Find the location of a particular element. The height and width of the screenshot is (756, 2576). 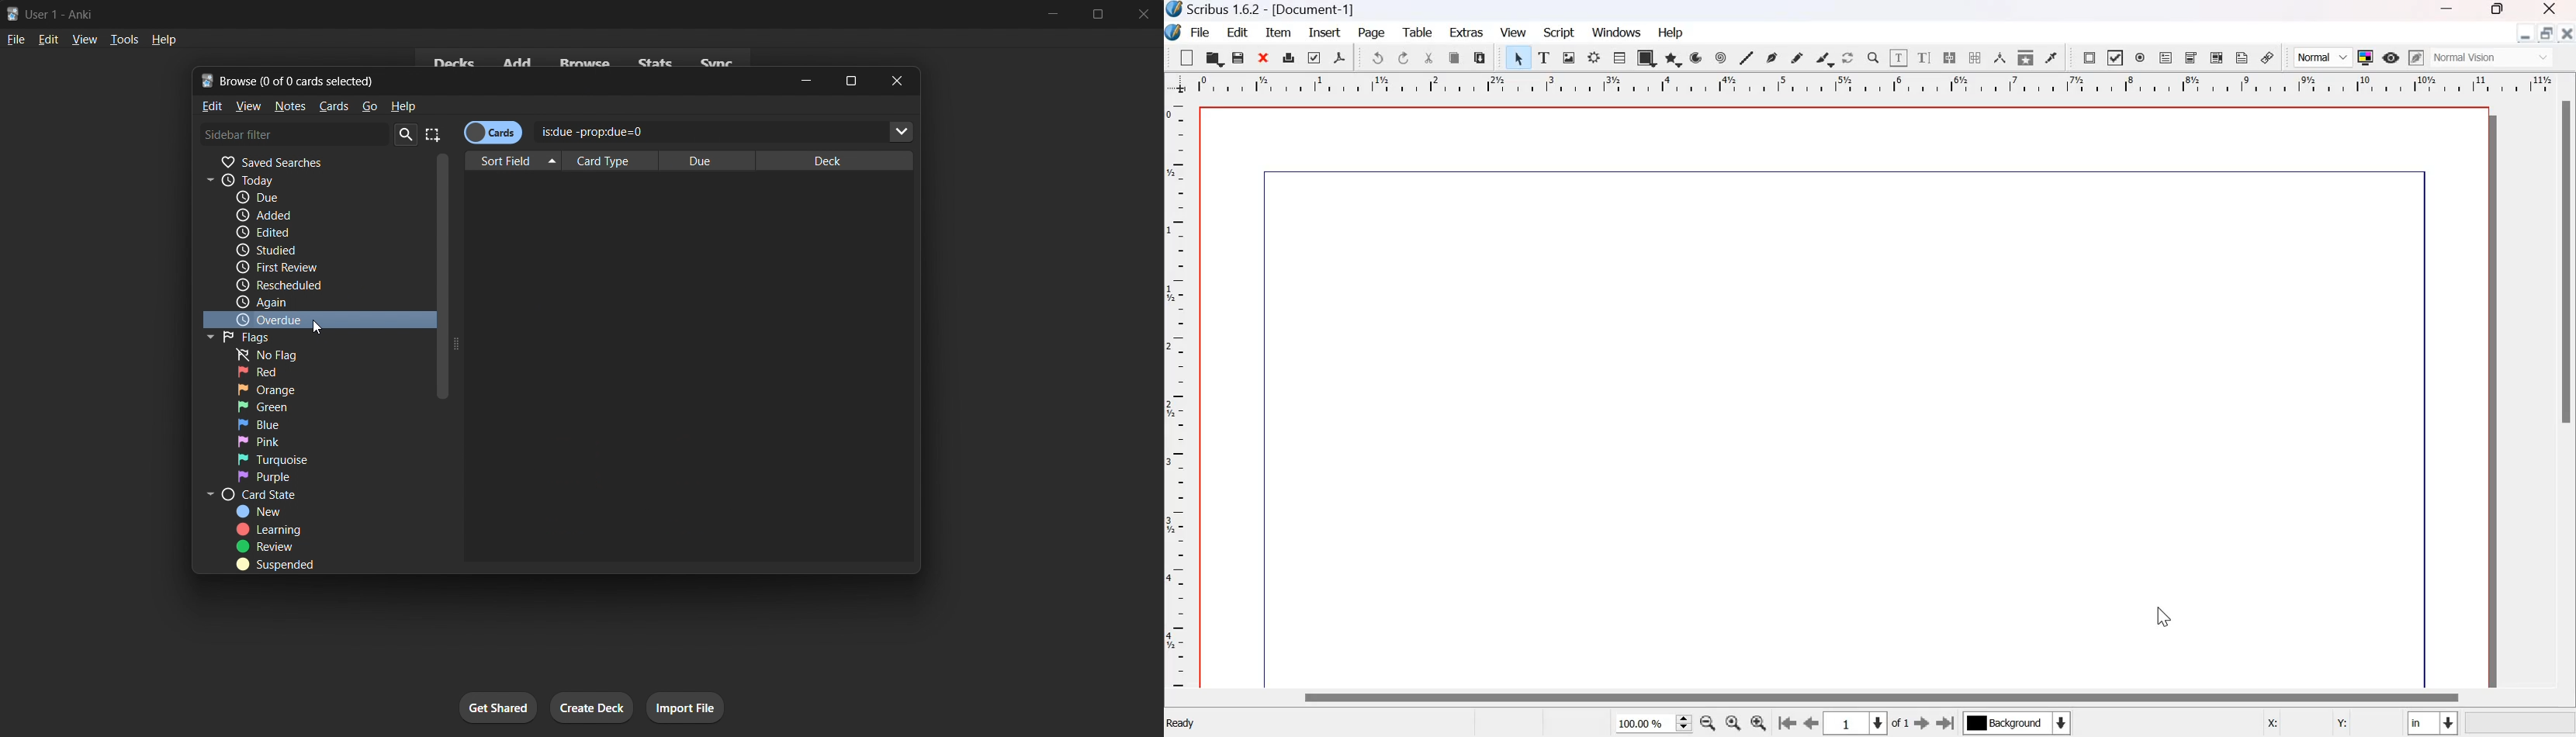

Select the current layer is located at coordinates (2015, 724).